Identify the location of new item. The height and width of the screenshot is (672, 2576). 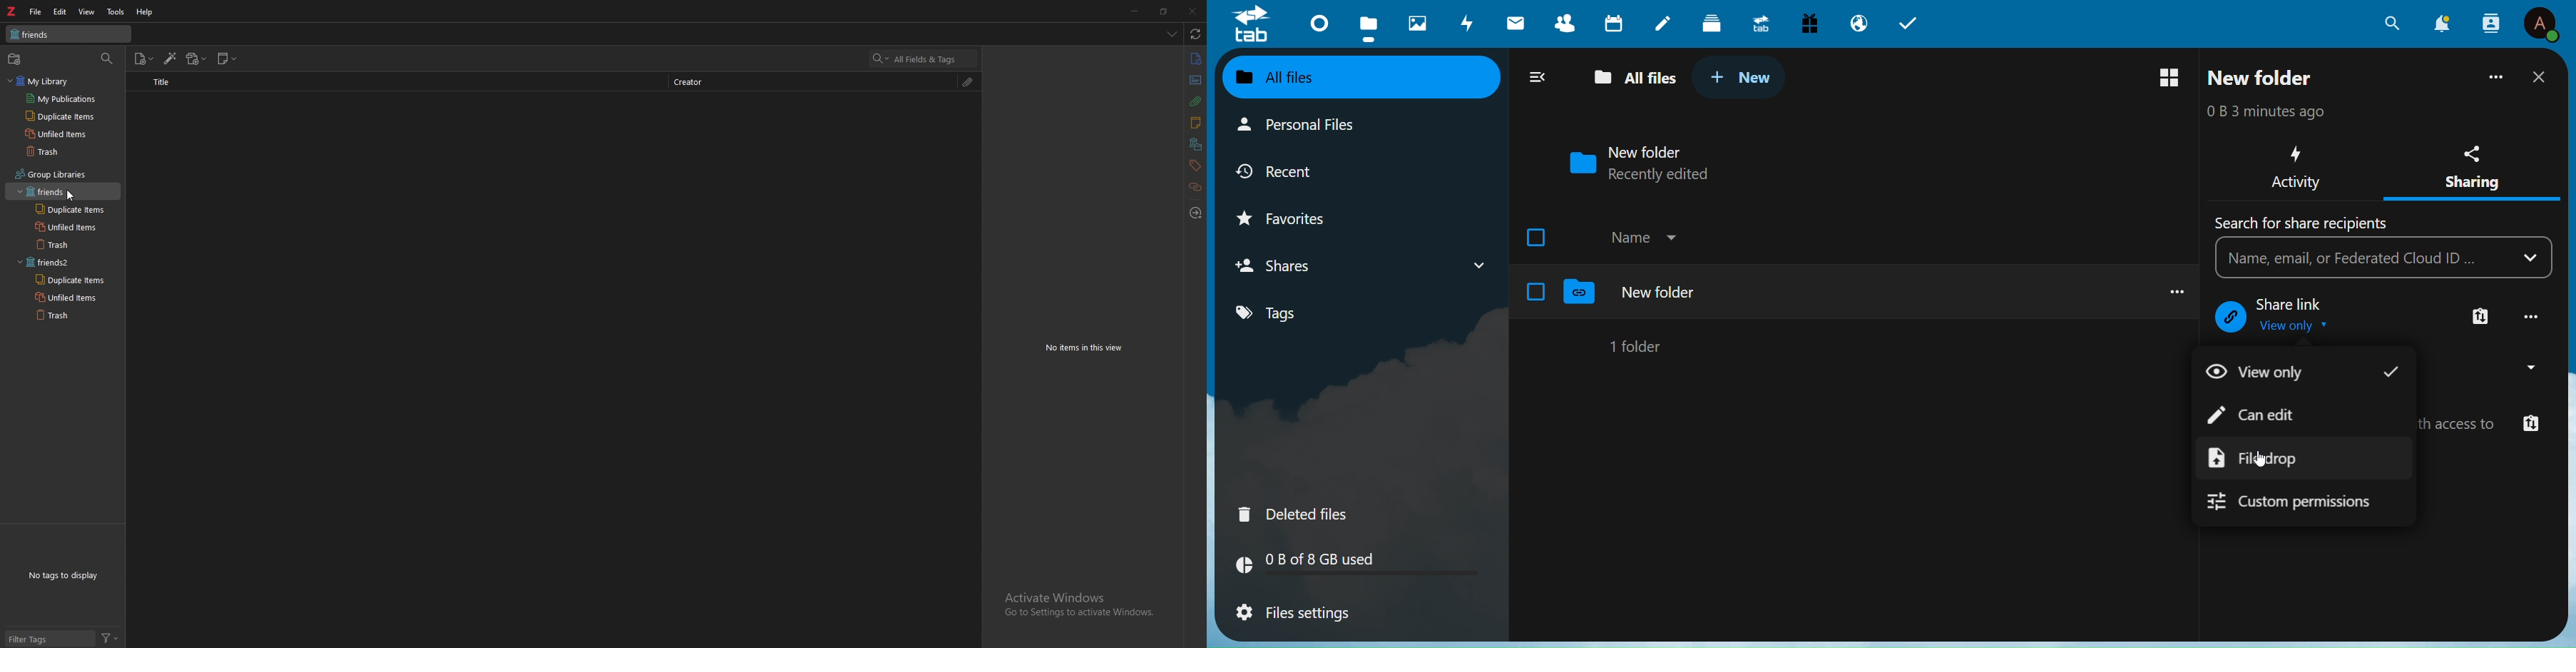
(144, 59).